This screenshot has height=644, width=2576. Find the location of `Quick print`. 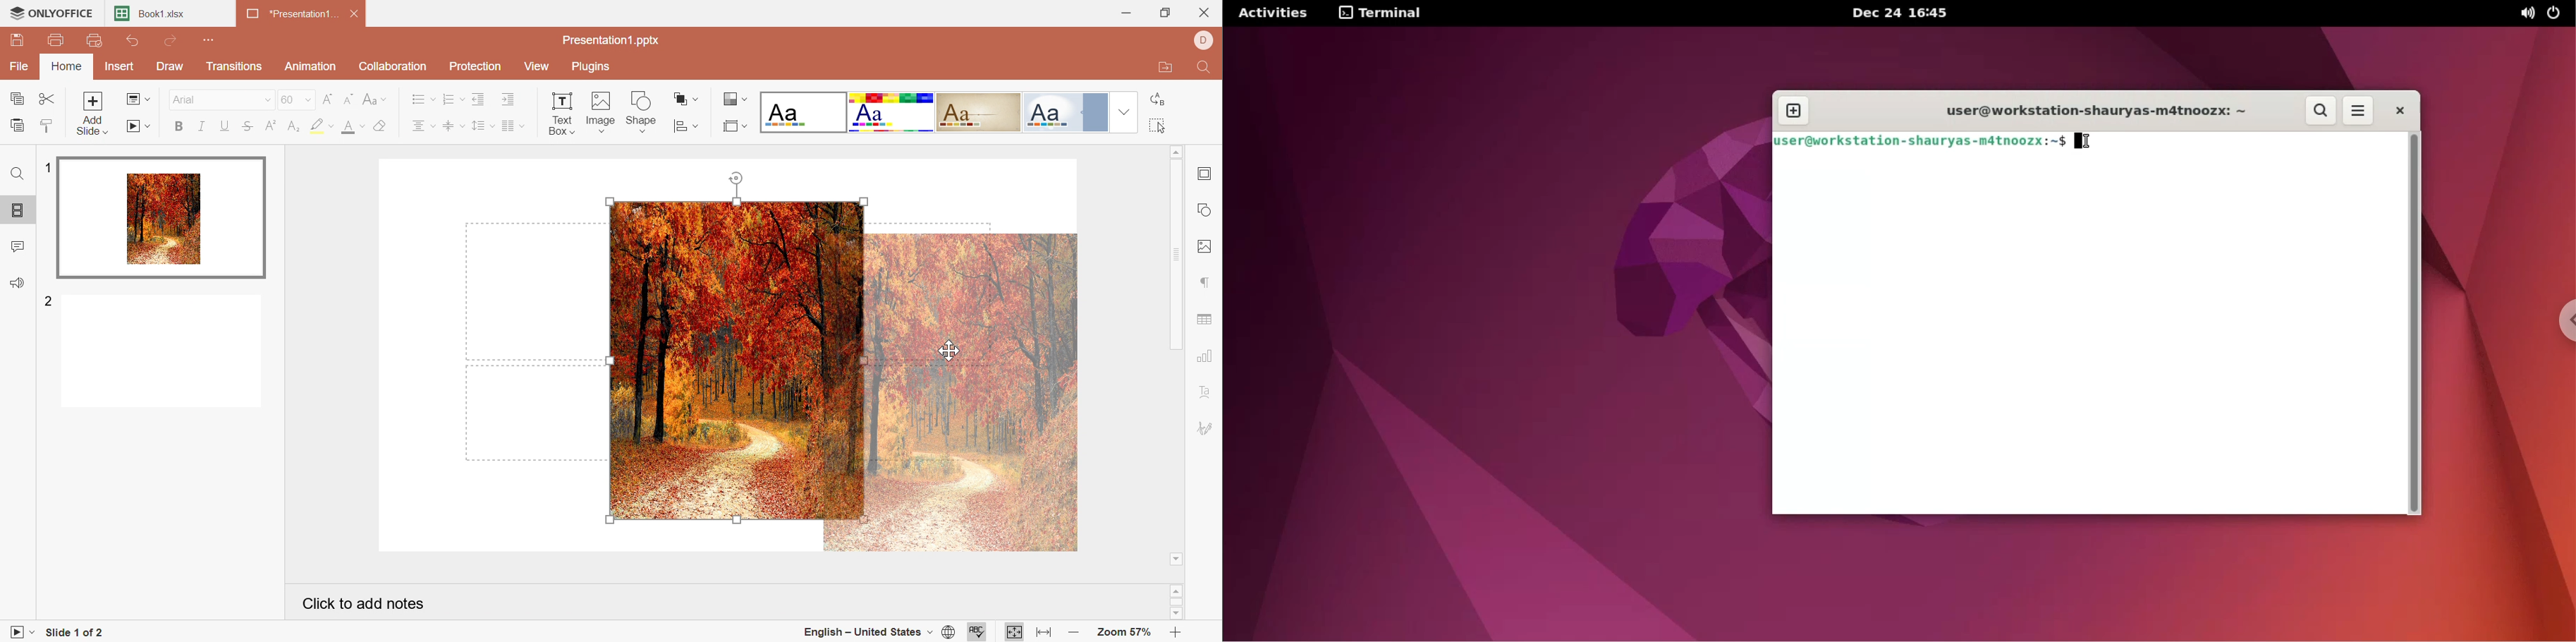

Quick print is located at coordinates (95, 41).